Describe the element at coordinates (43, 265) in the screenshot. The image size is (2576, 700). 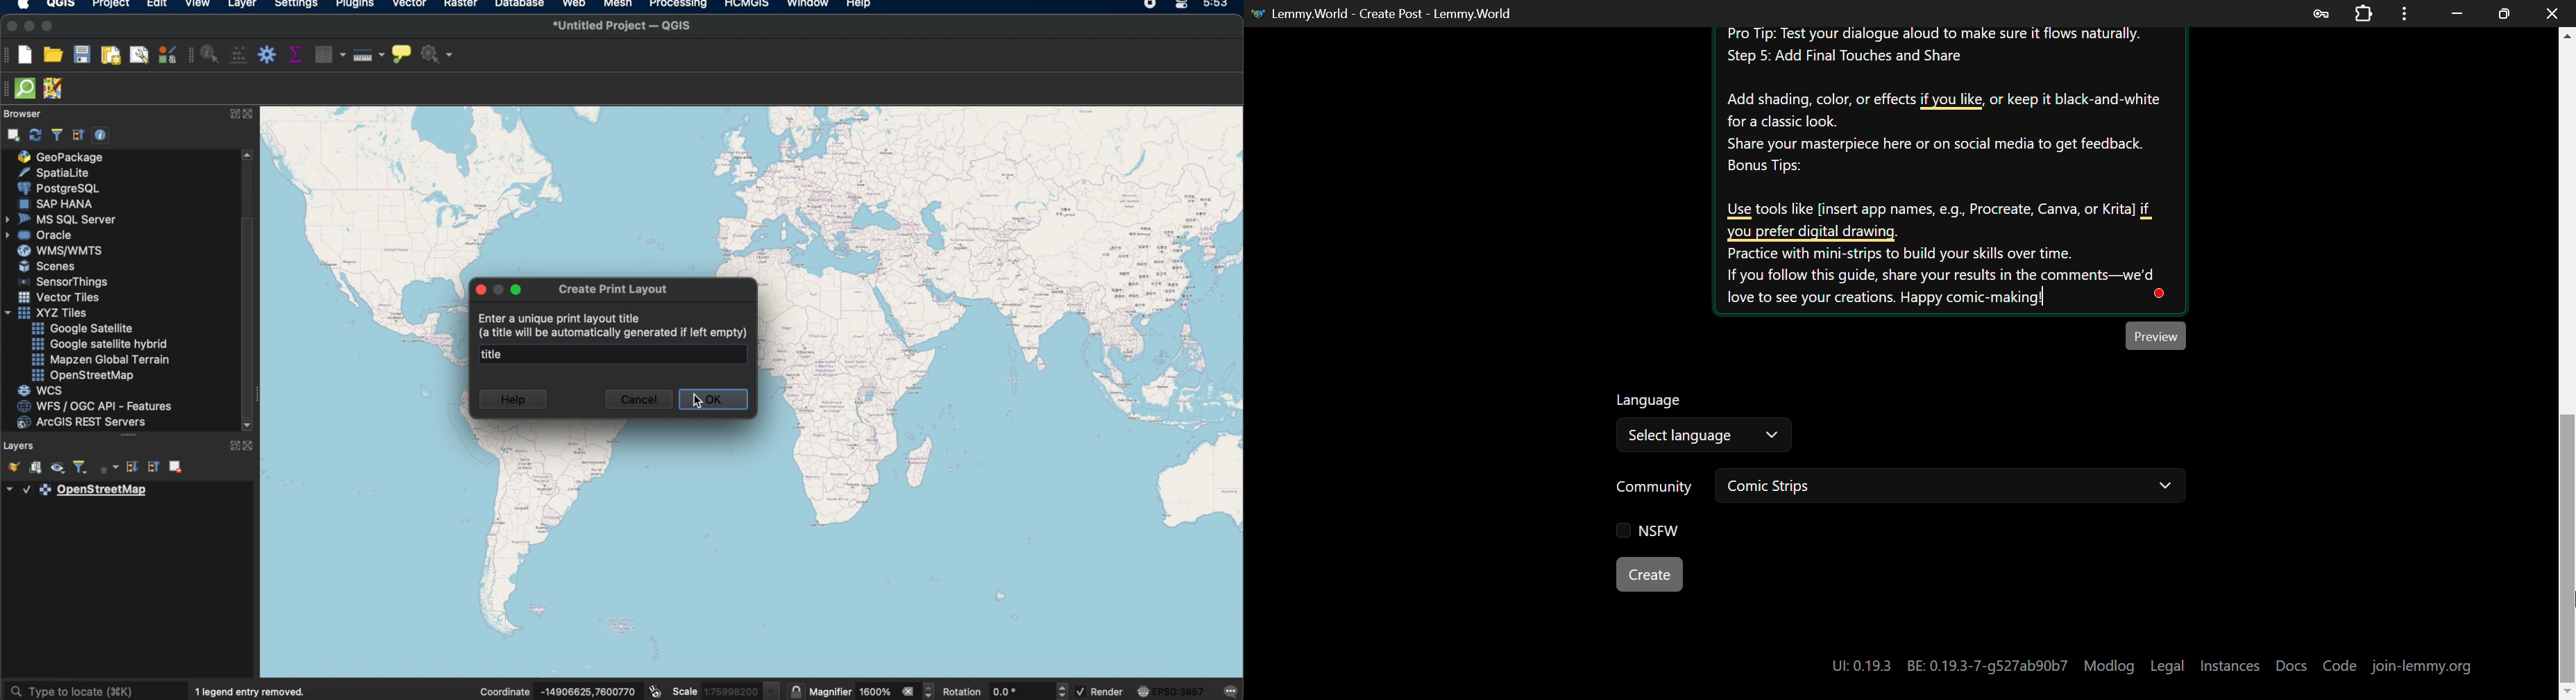
I see `scenes` at that location.